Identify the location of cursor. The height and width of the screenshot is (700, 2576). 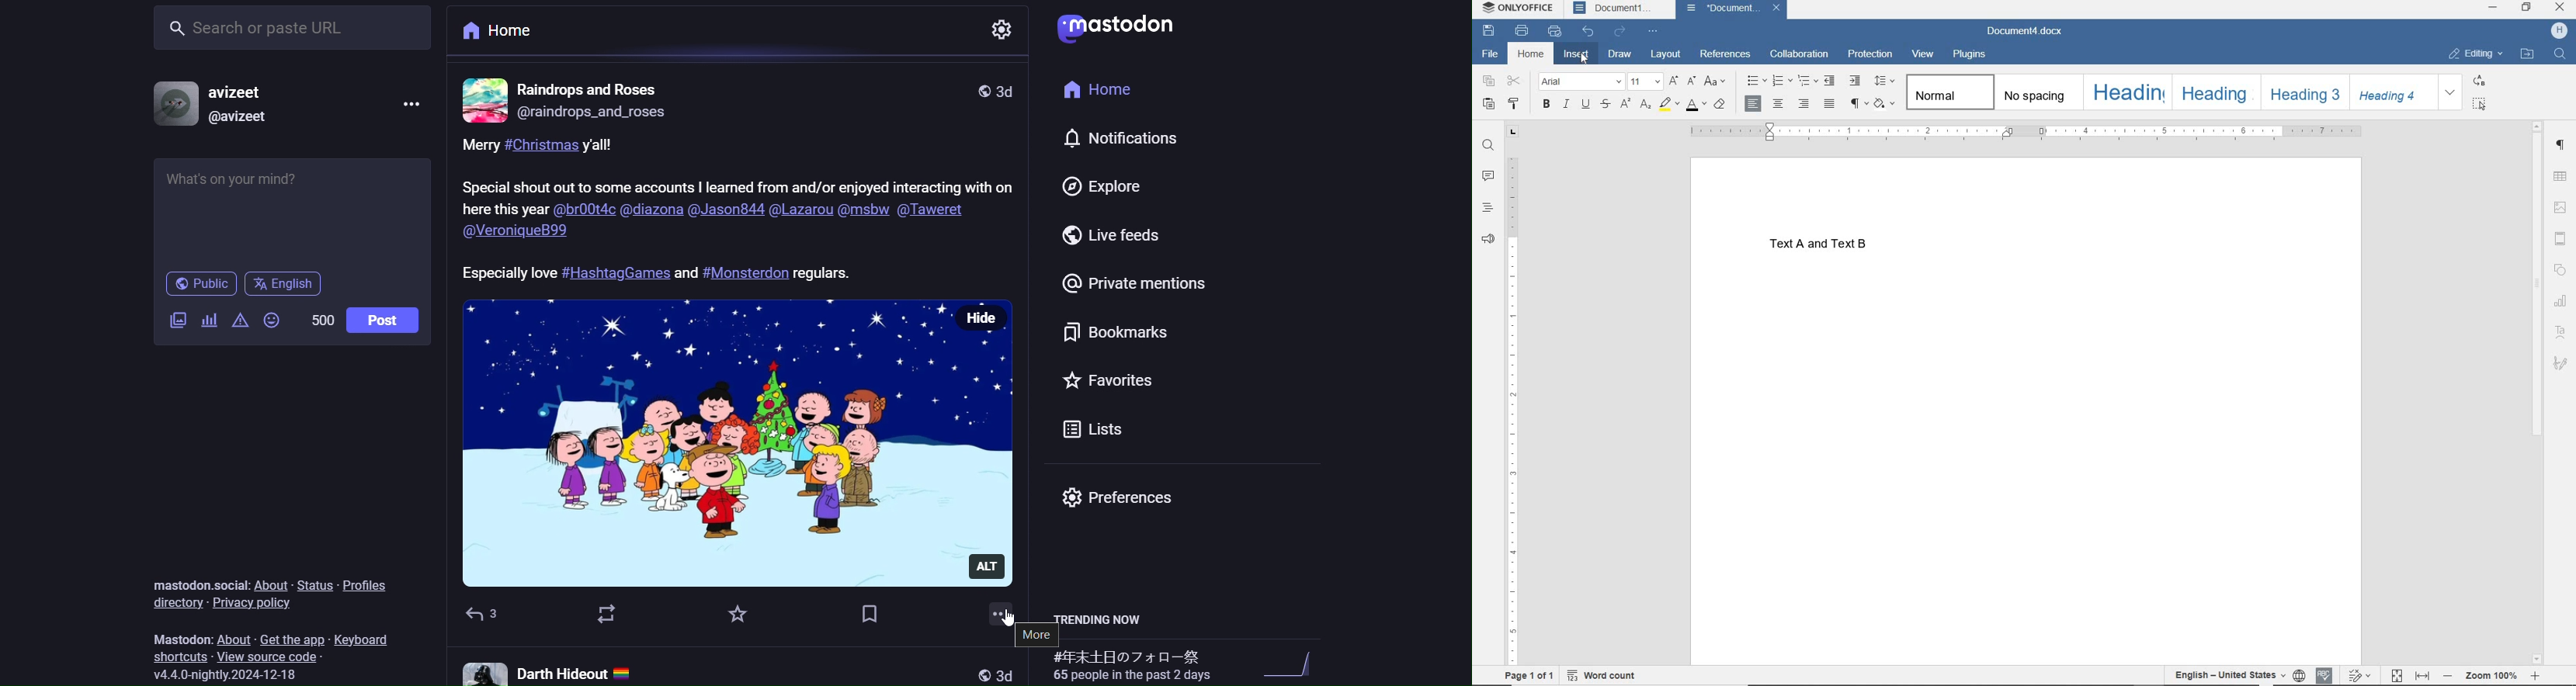
(1586, 63).